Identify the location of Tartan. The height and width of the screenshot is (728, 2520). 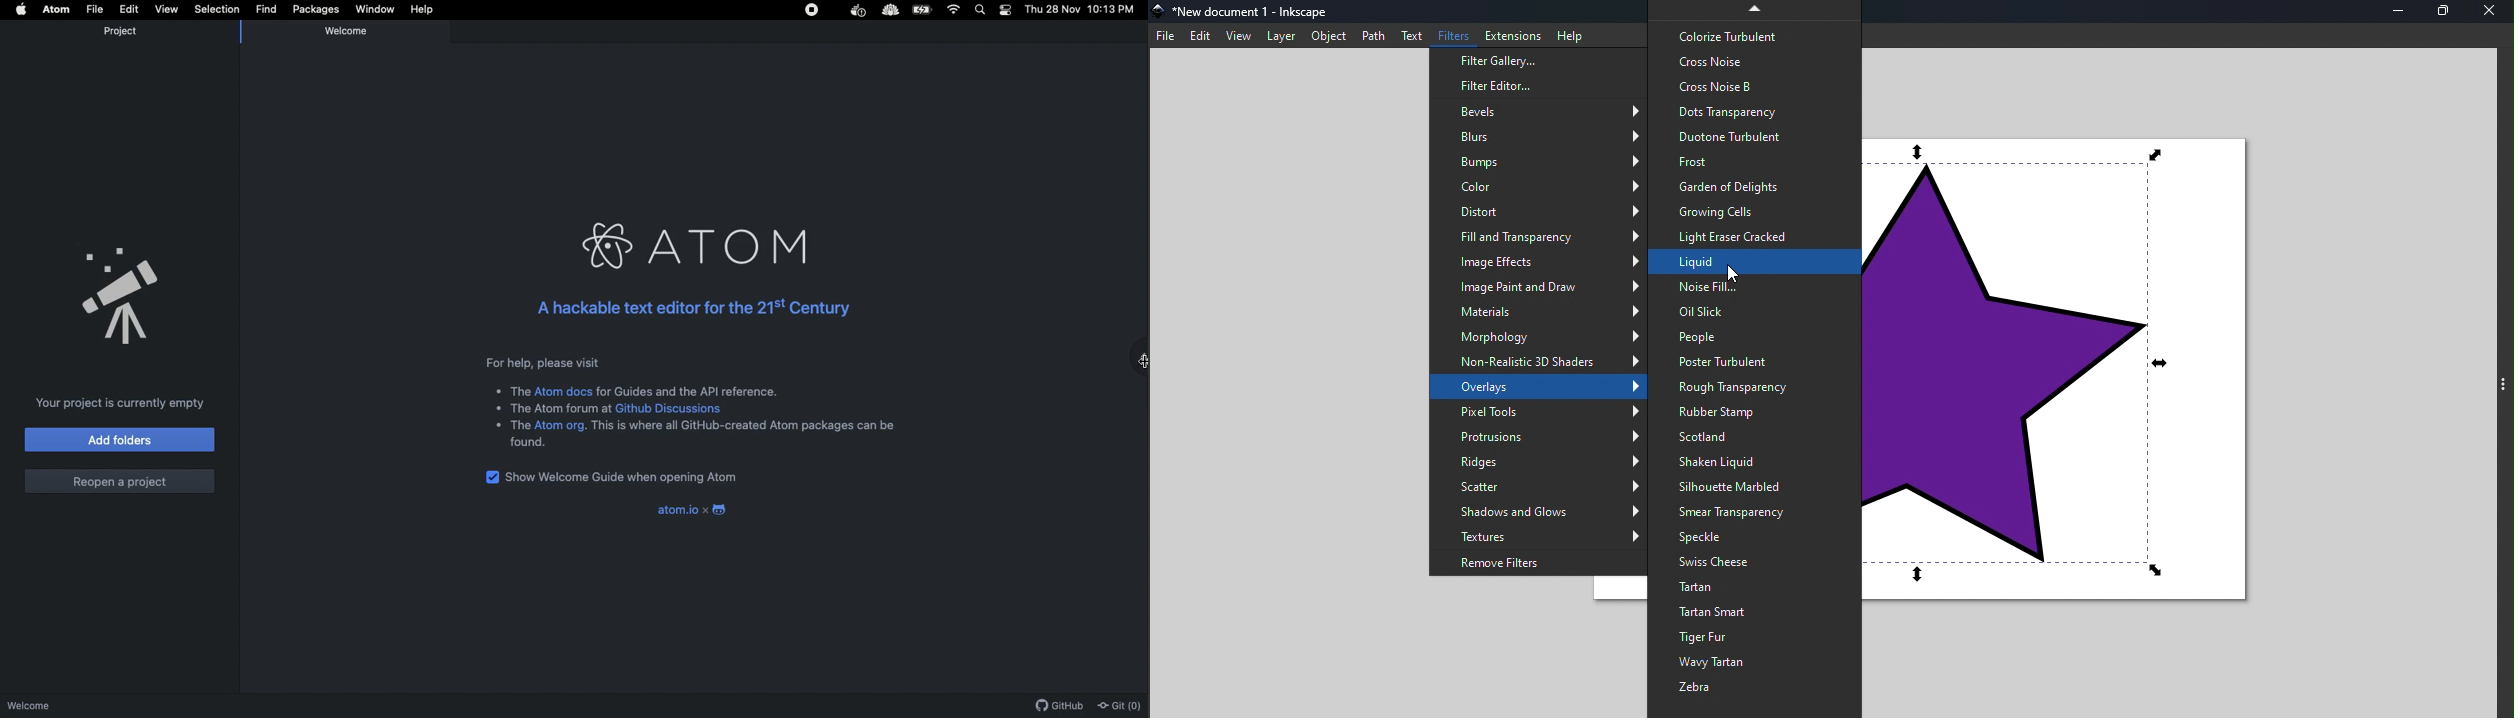
(1750, 587).